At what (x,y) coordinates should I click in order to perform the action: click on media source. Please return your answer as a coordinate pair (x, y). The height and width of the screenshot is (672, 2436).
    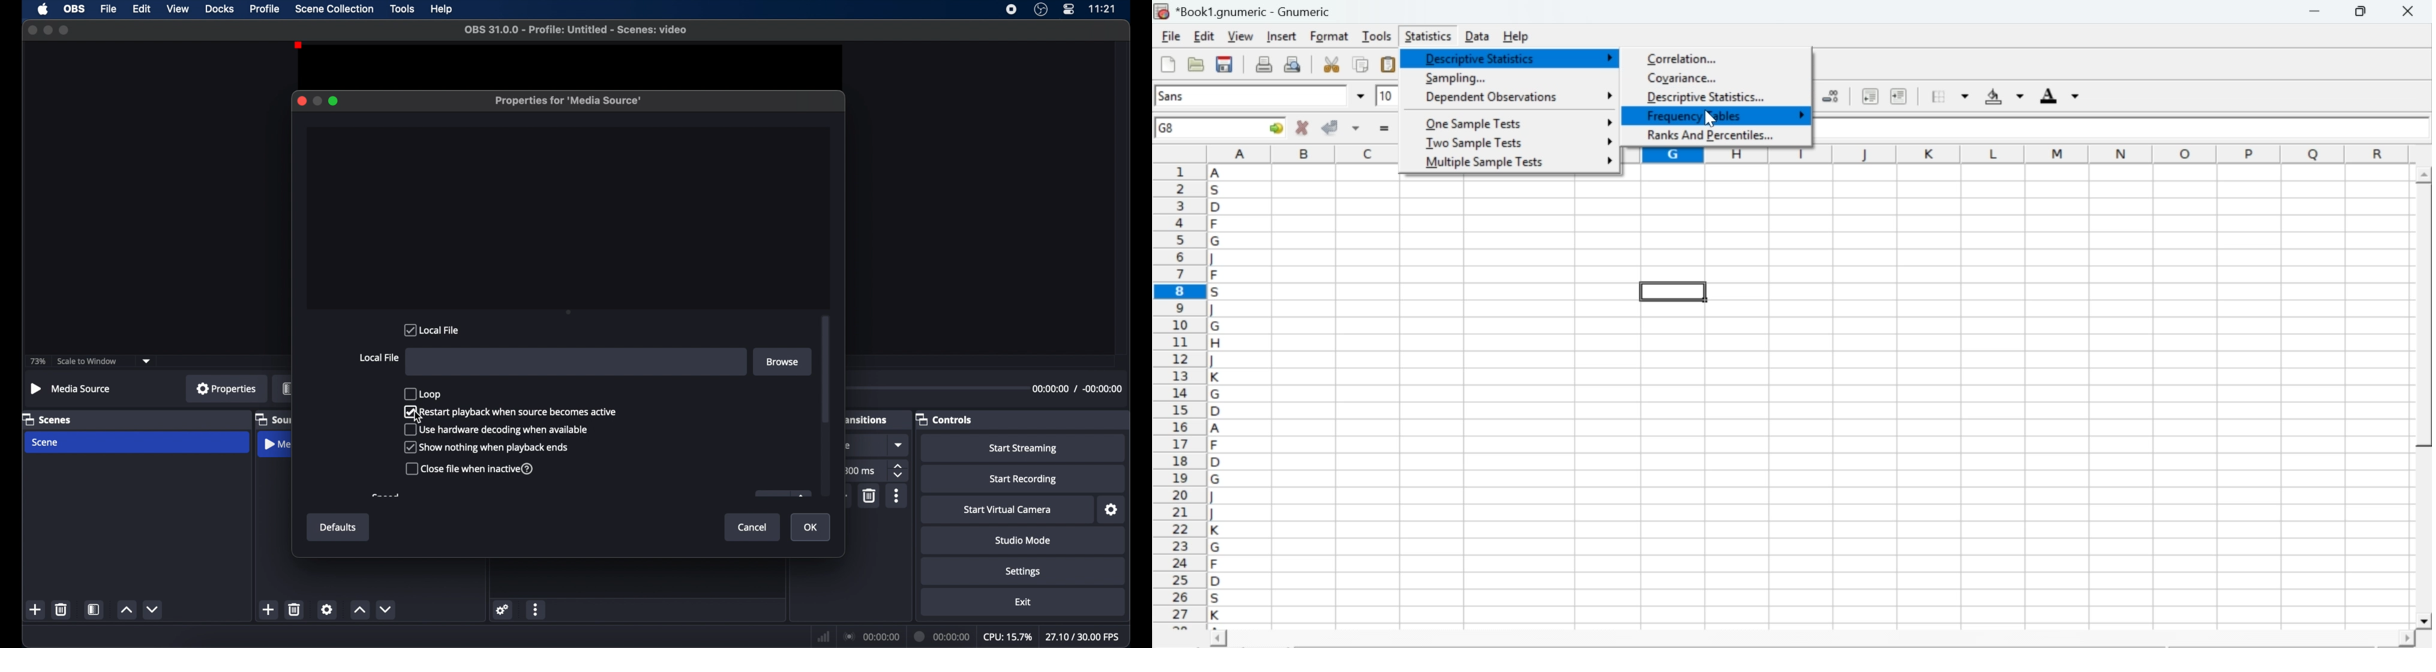
    Looking at the image, I should click on (277, 444).